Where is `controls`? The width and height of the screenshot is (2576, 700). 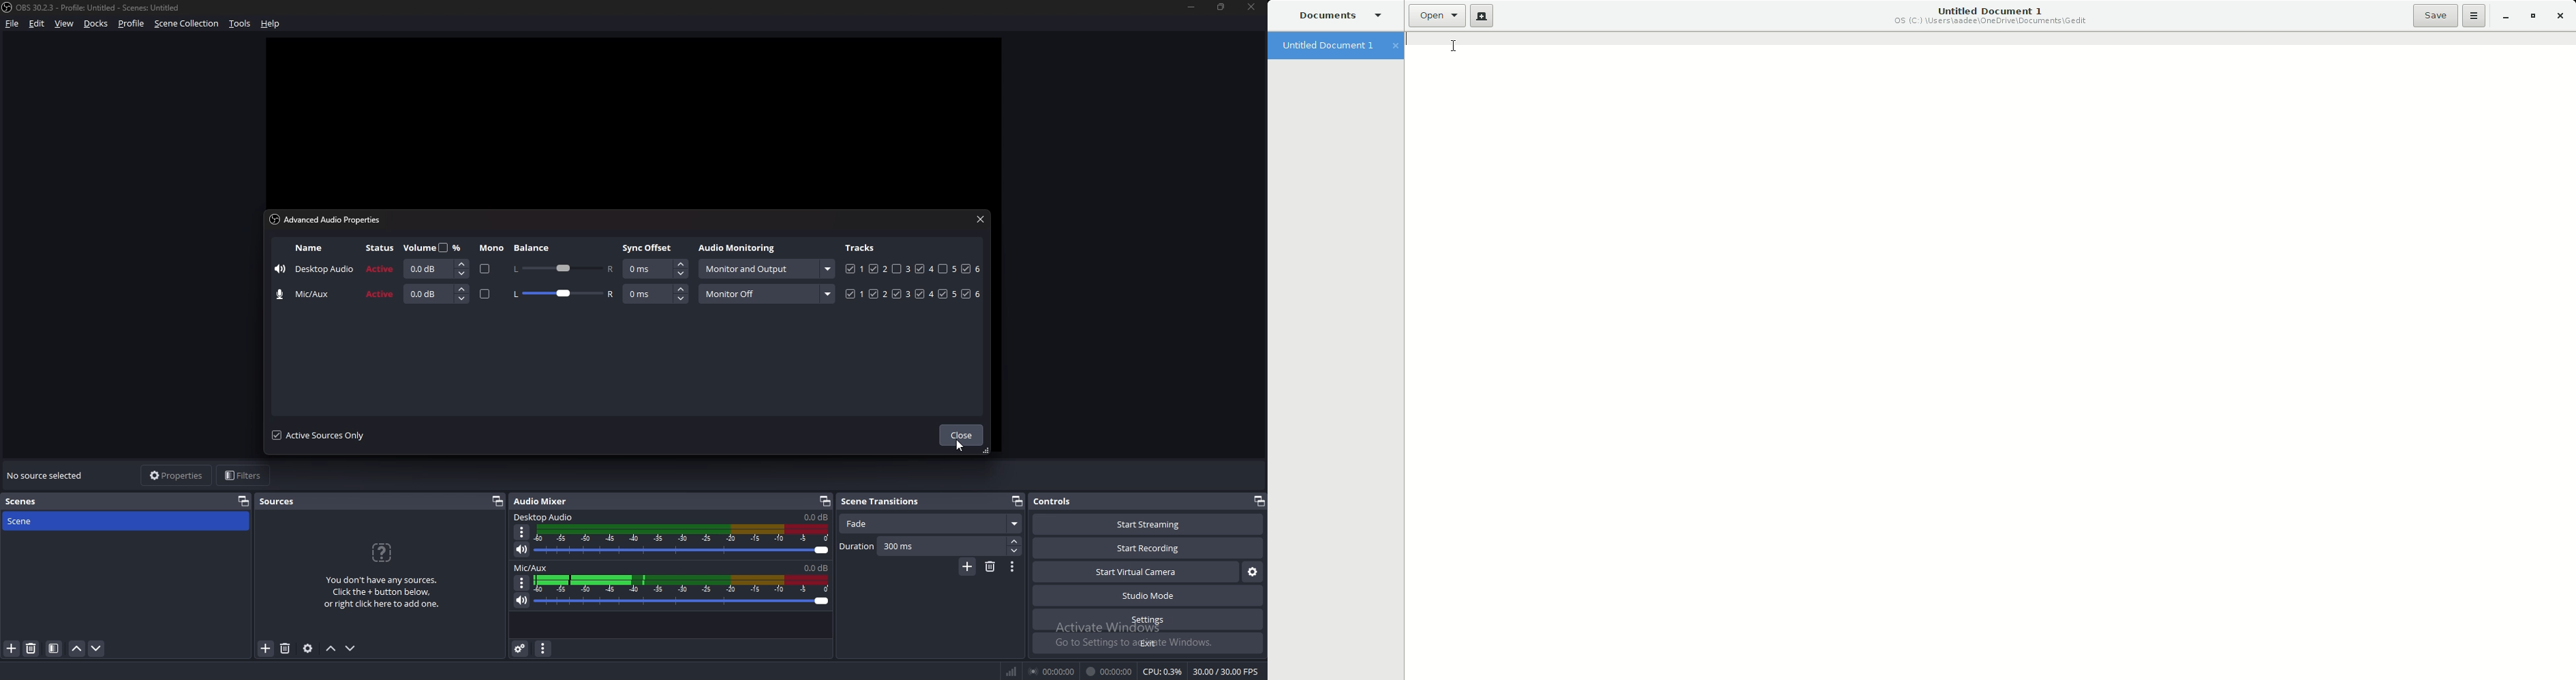 controls is located at coordinates (1062, 501).